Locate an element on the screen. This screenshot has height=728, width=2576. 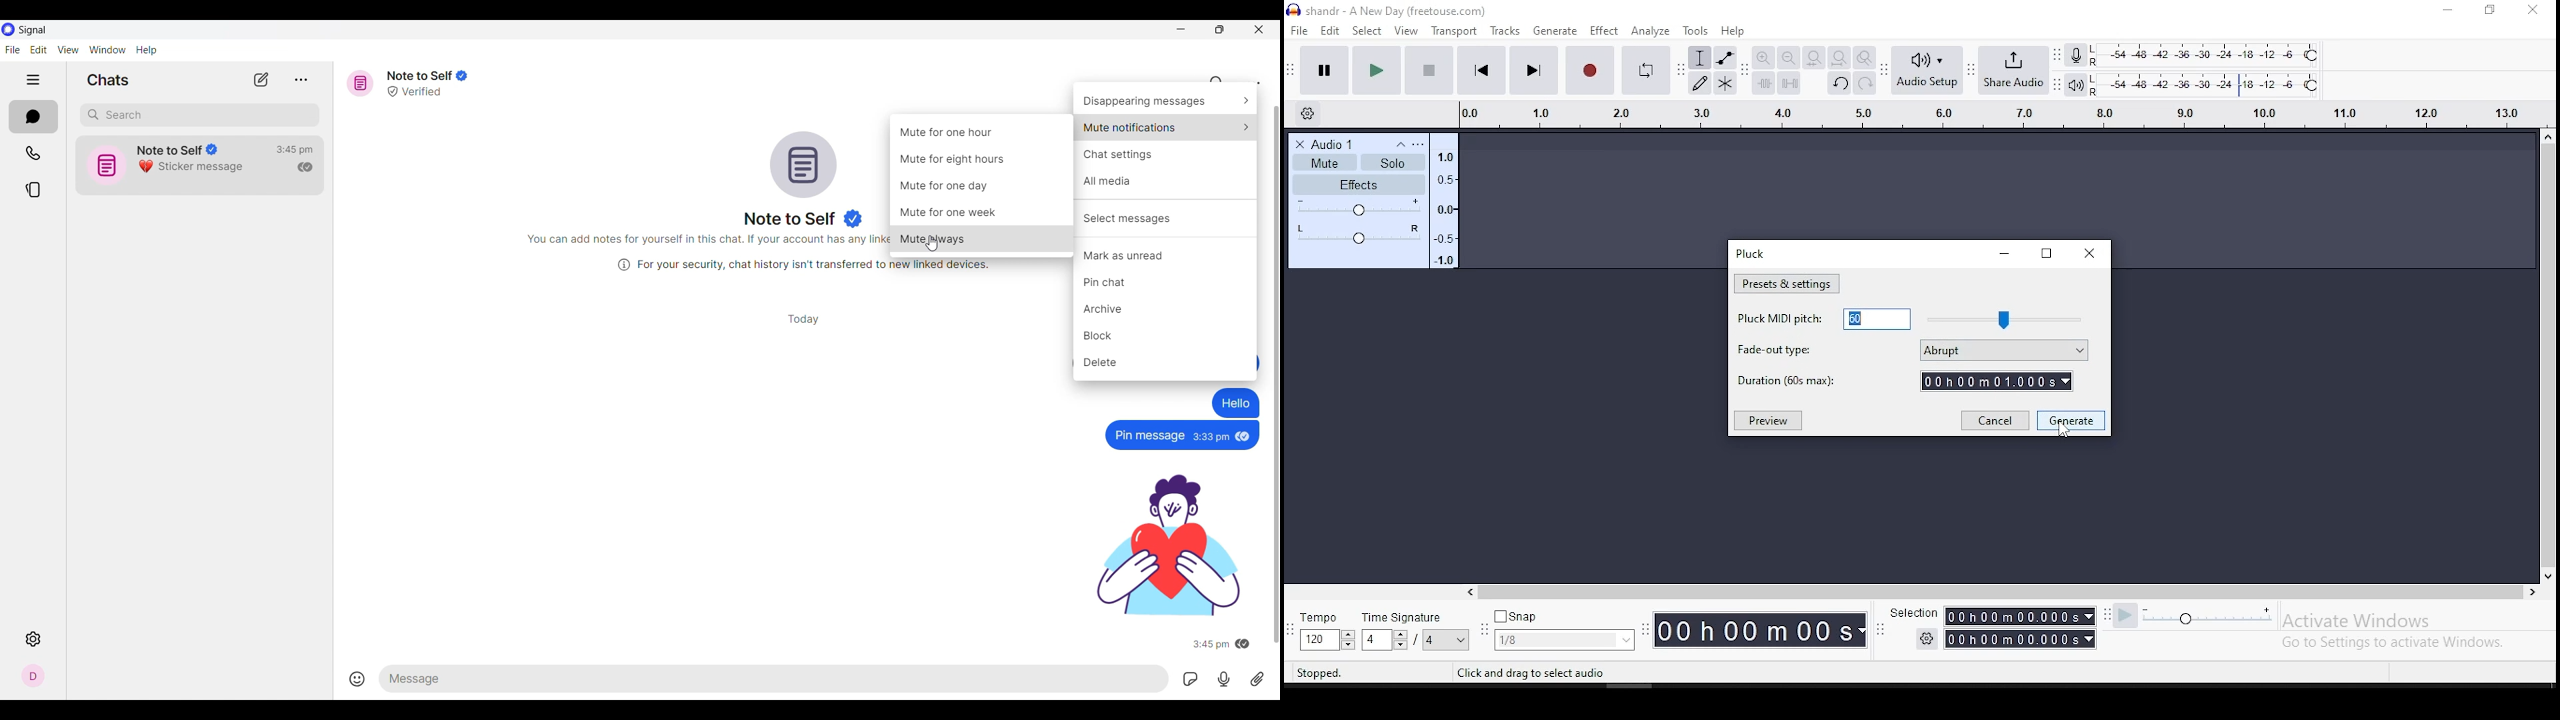
timeline settings is located at coordinates (1306, 116).